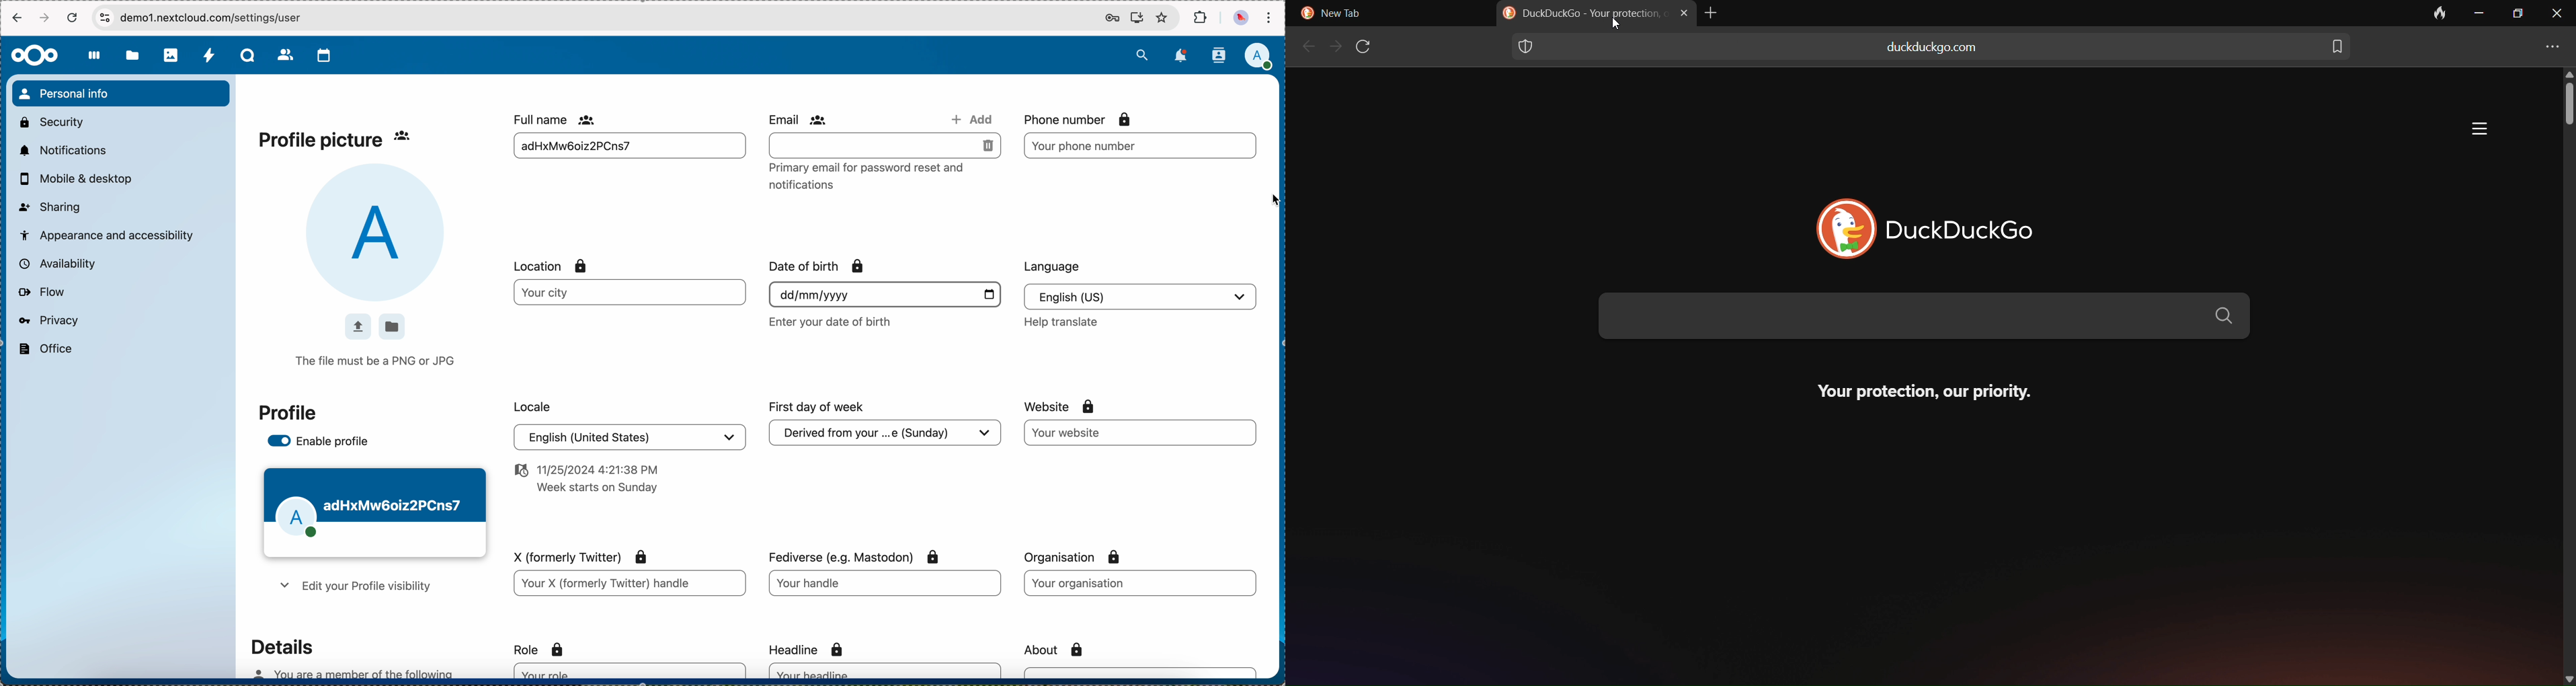 This screenshot has height=700, width=2576. Describe the element at coordinates (818, 266) in the screenshot. I see `date of birth` at that location.